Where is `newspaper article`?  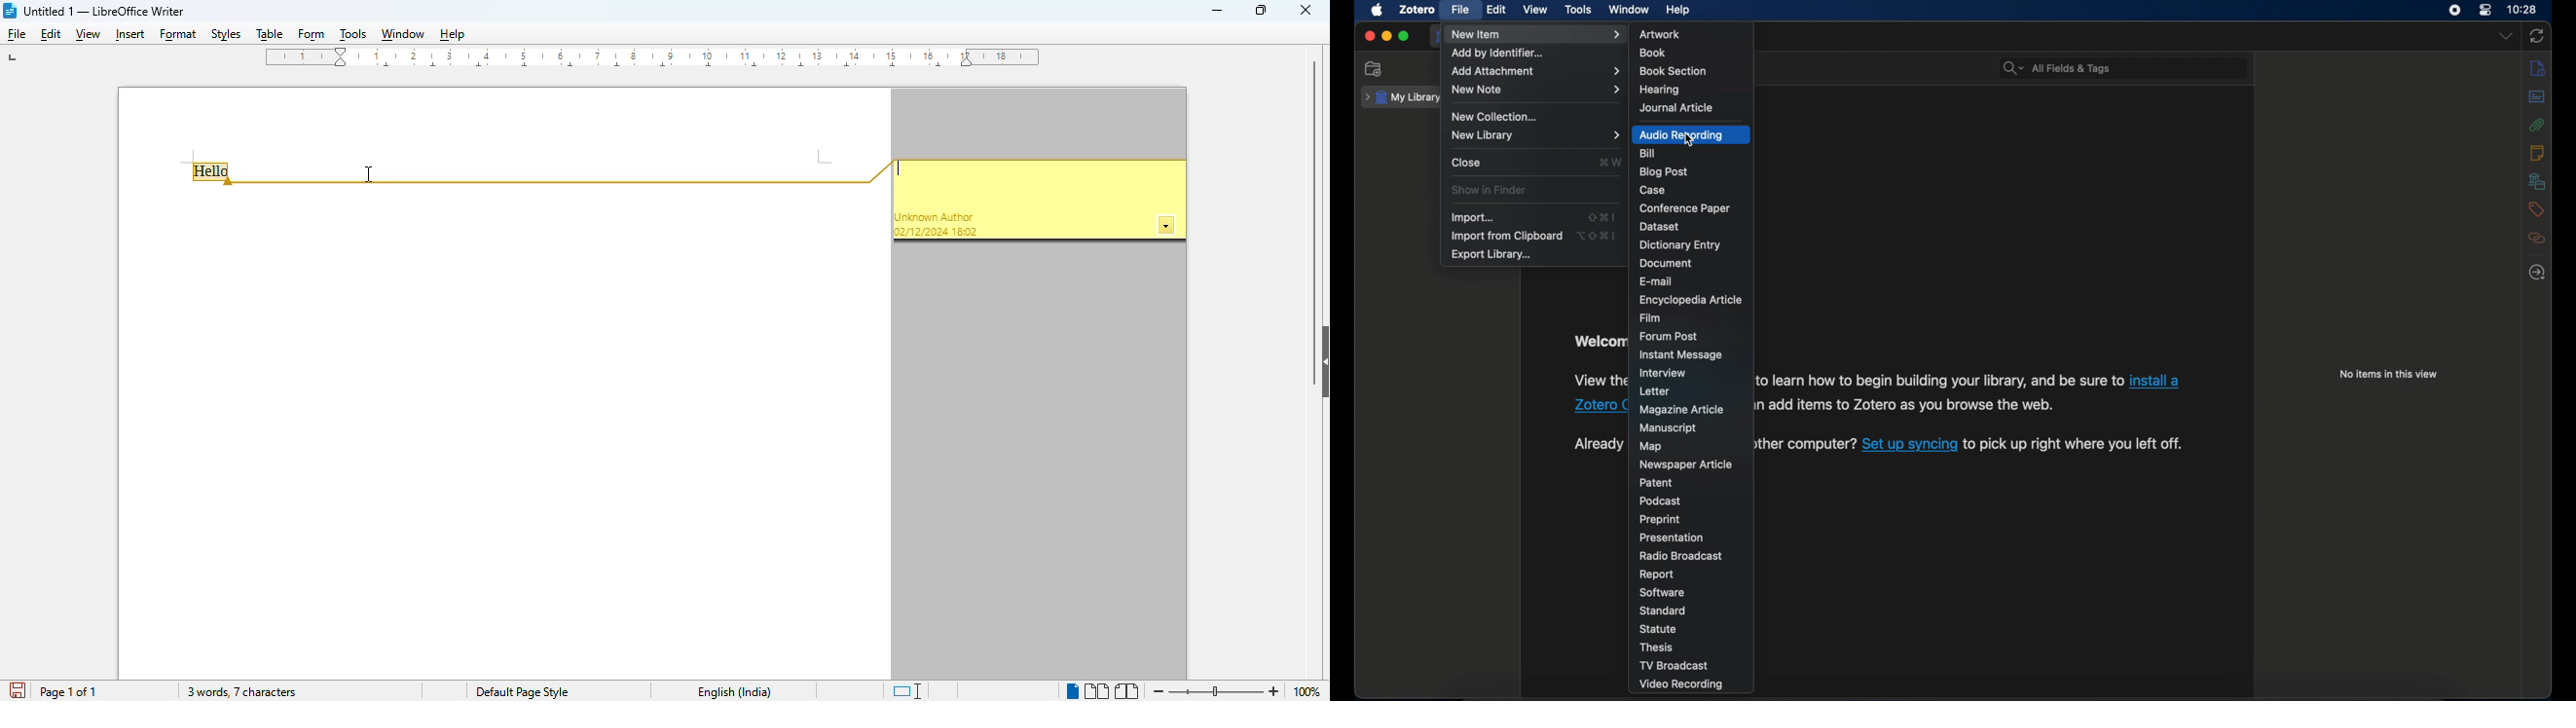
newspaper article is located at coordinates (1686, 464).